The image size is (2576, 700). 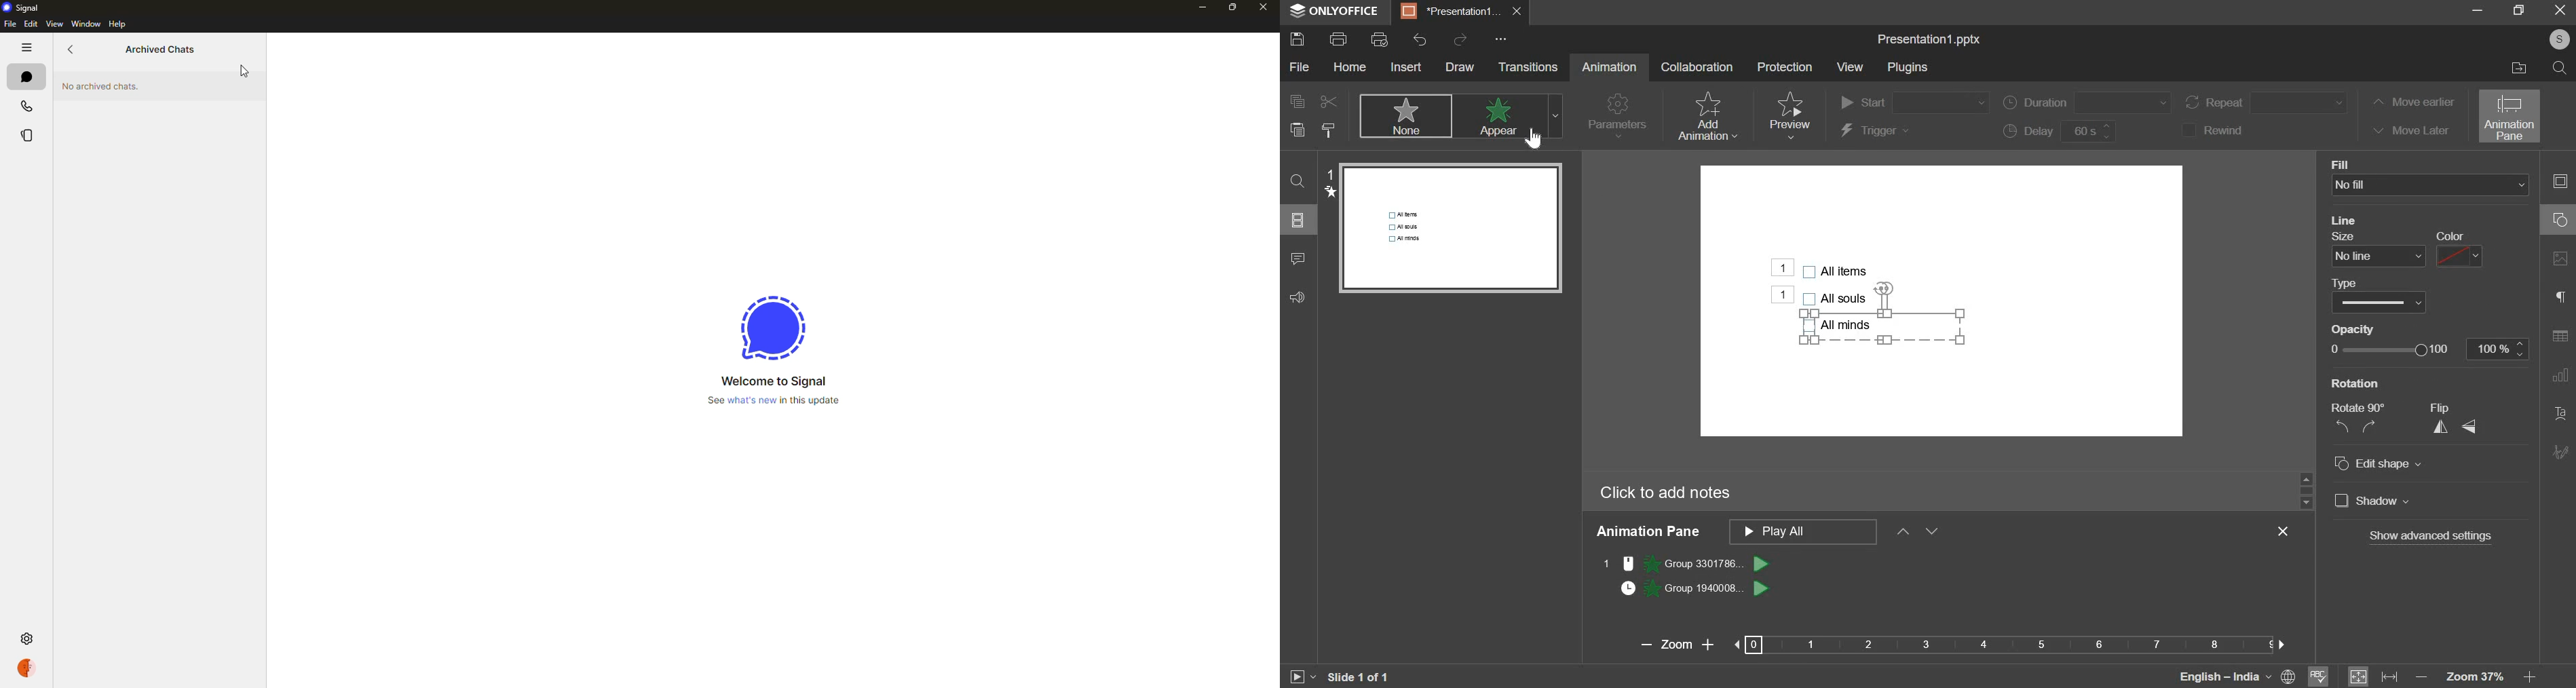 What do you see at coordinates (87, 23) in the screenshot?
I see `window` at bounding box center [87, 23].